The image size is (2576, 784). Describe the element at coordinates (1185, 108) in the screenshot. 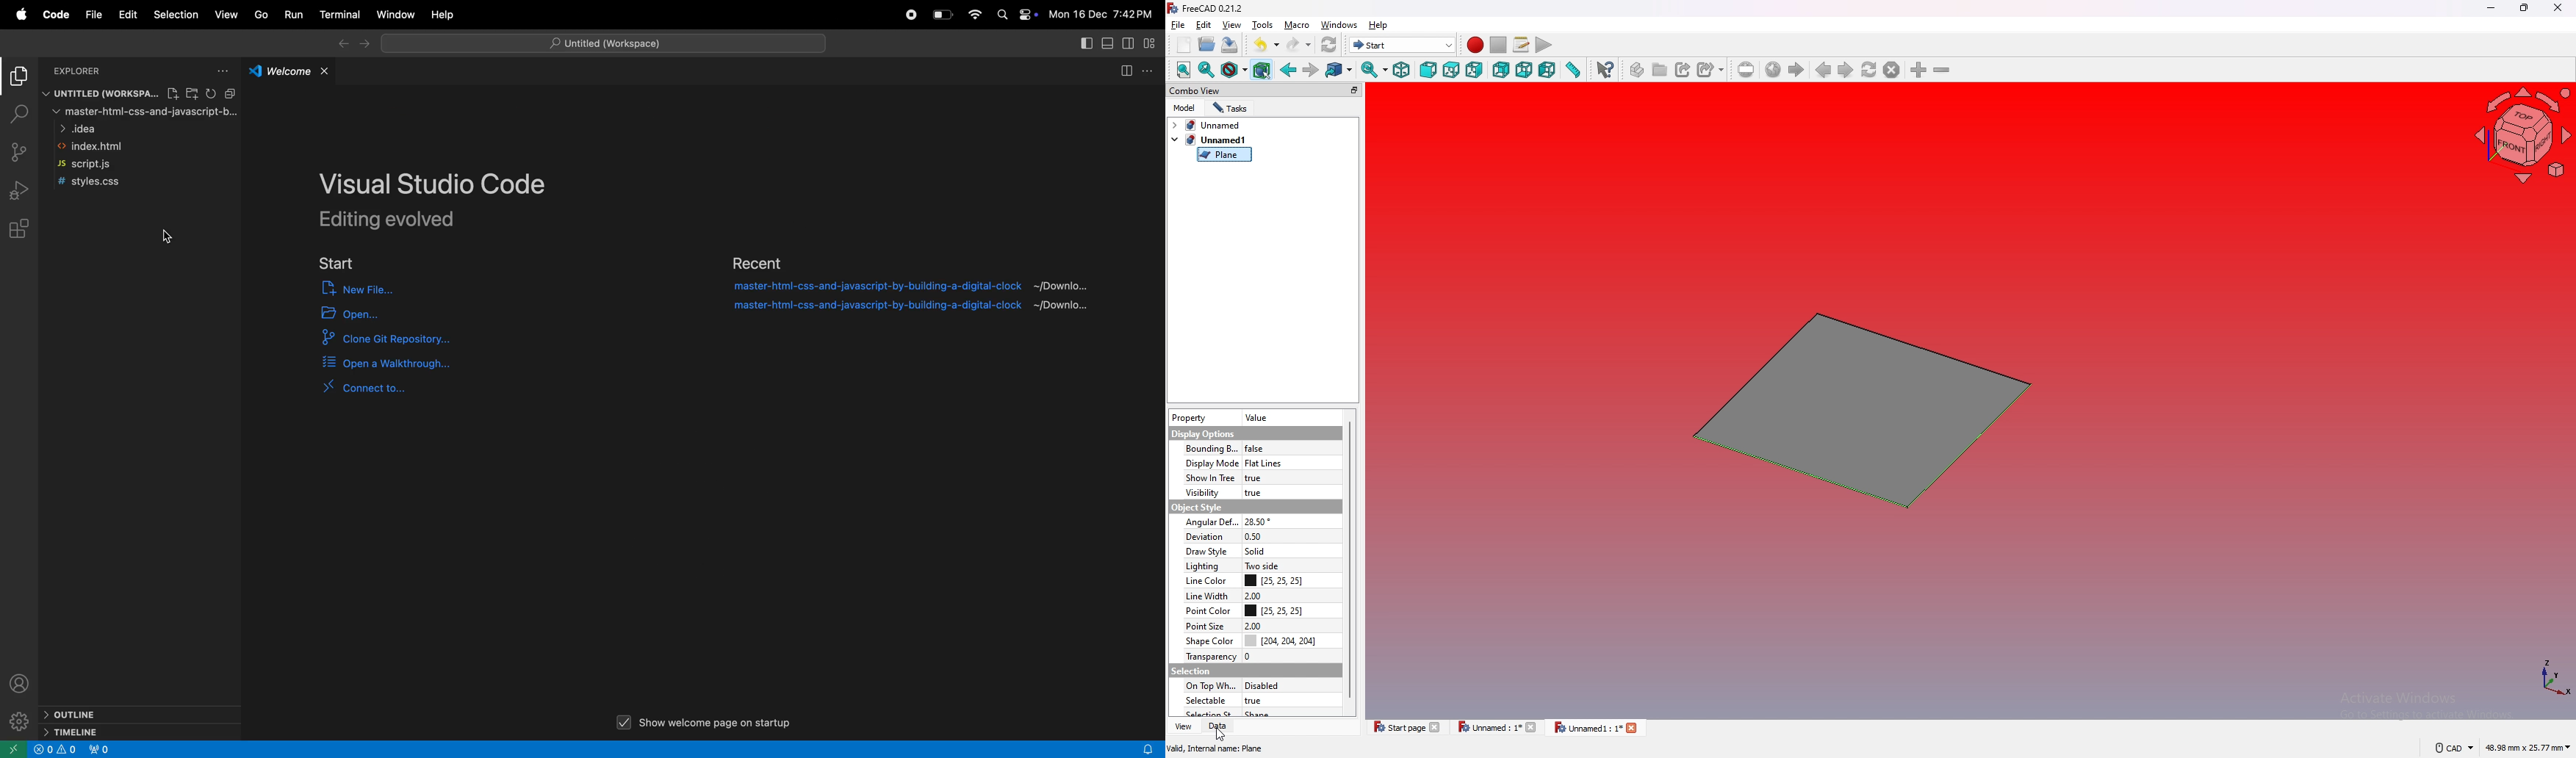

I see `model` at that location.